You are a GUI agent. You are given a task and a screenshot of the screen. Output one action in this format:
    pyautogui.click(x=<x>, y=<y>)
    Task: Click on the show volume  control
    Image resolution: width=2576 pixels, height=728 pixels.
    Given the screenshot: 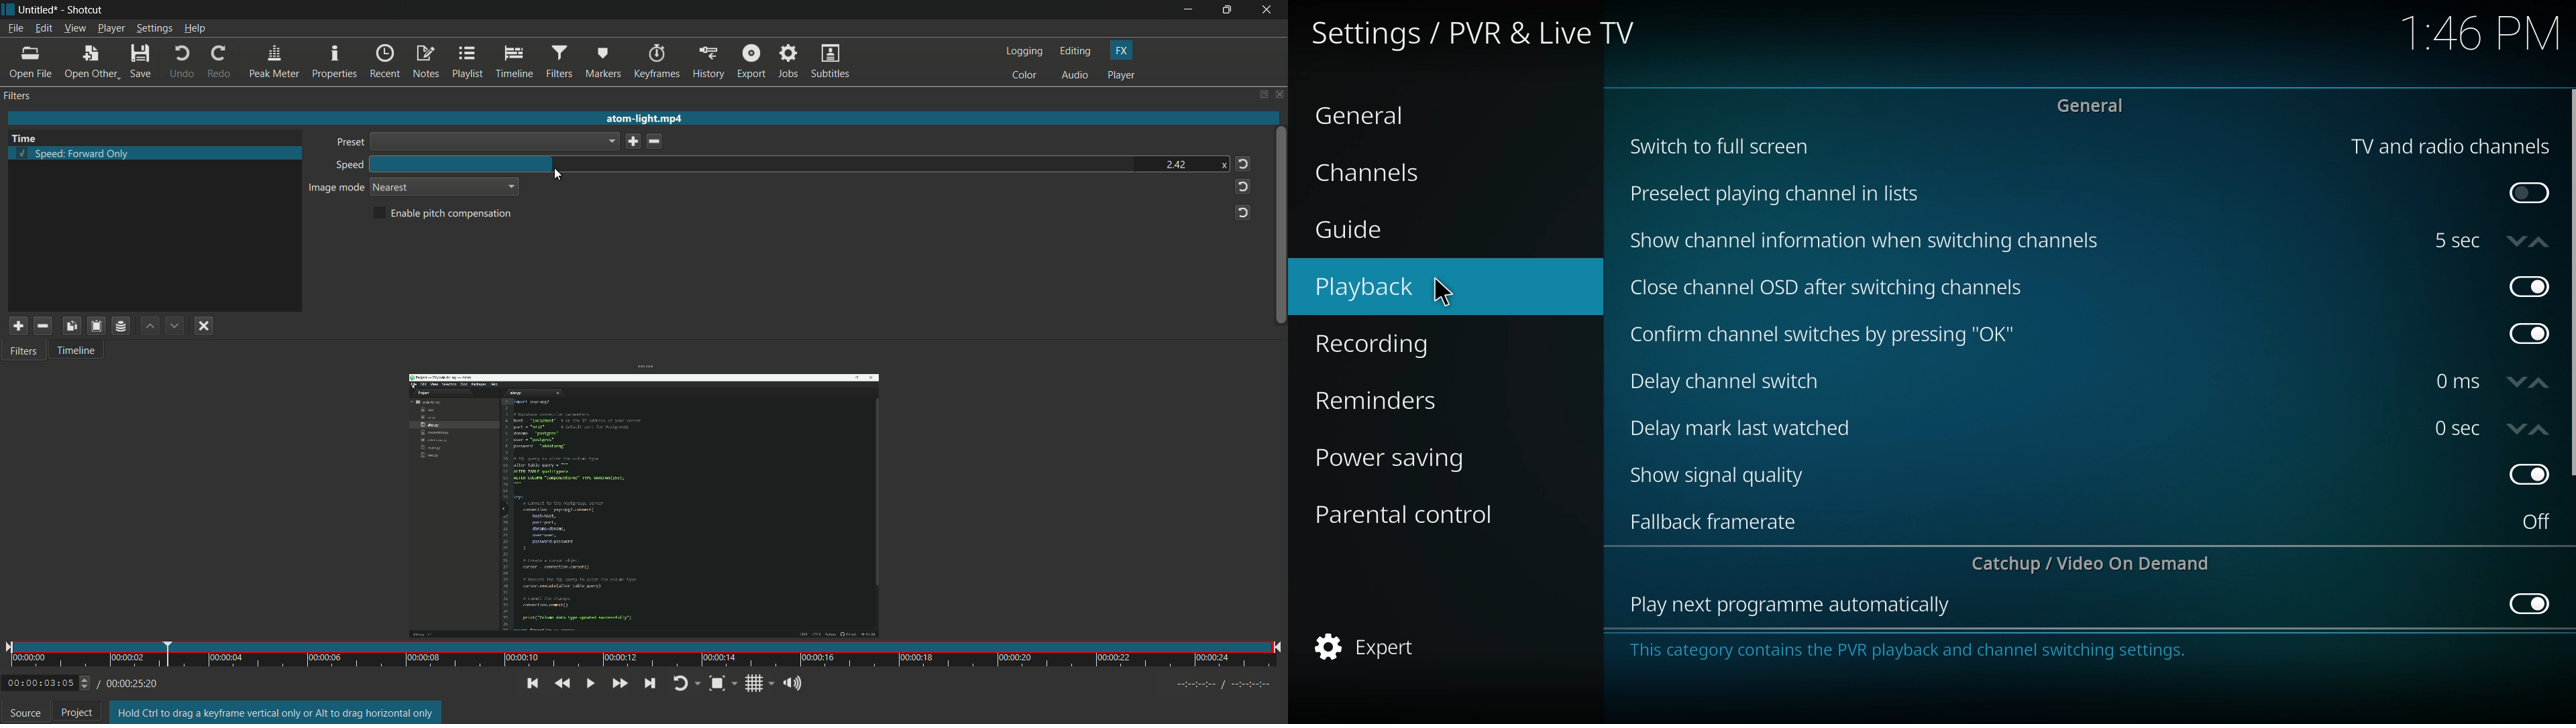 What is the action you would take?
    pyautogui.click(x=792, y=684)
    